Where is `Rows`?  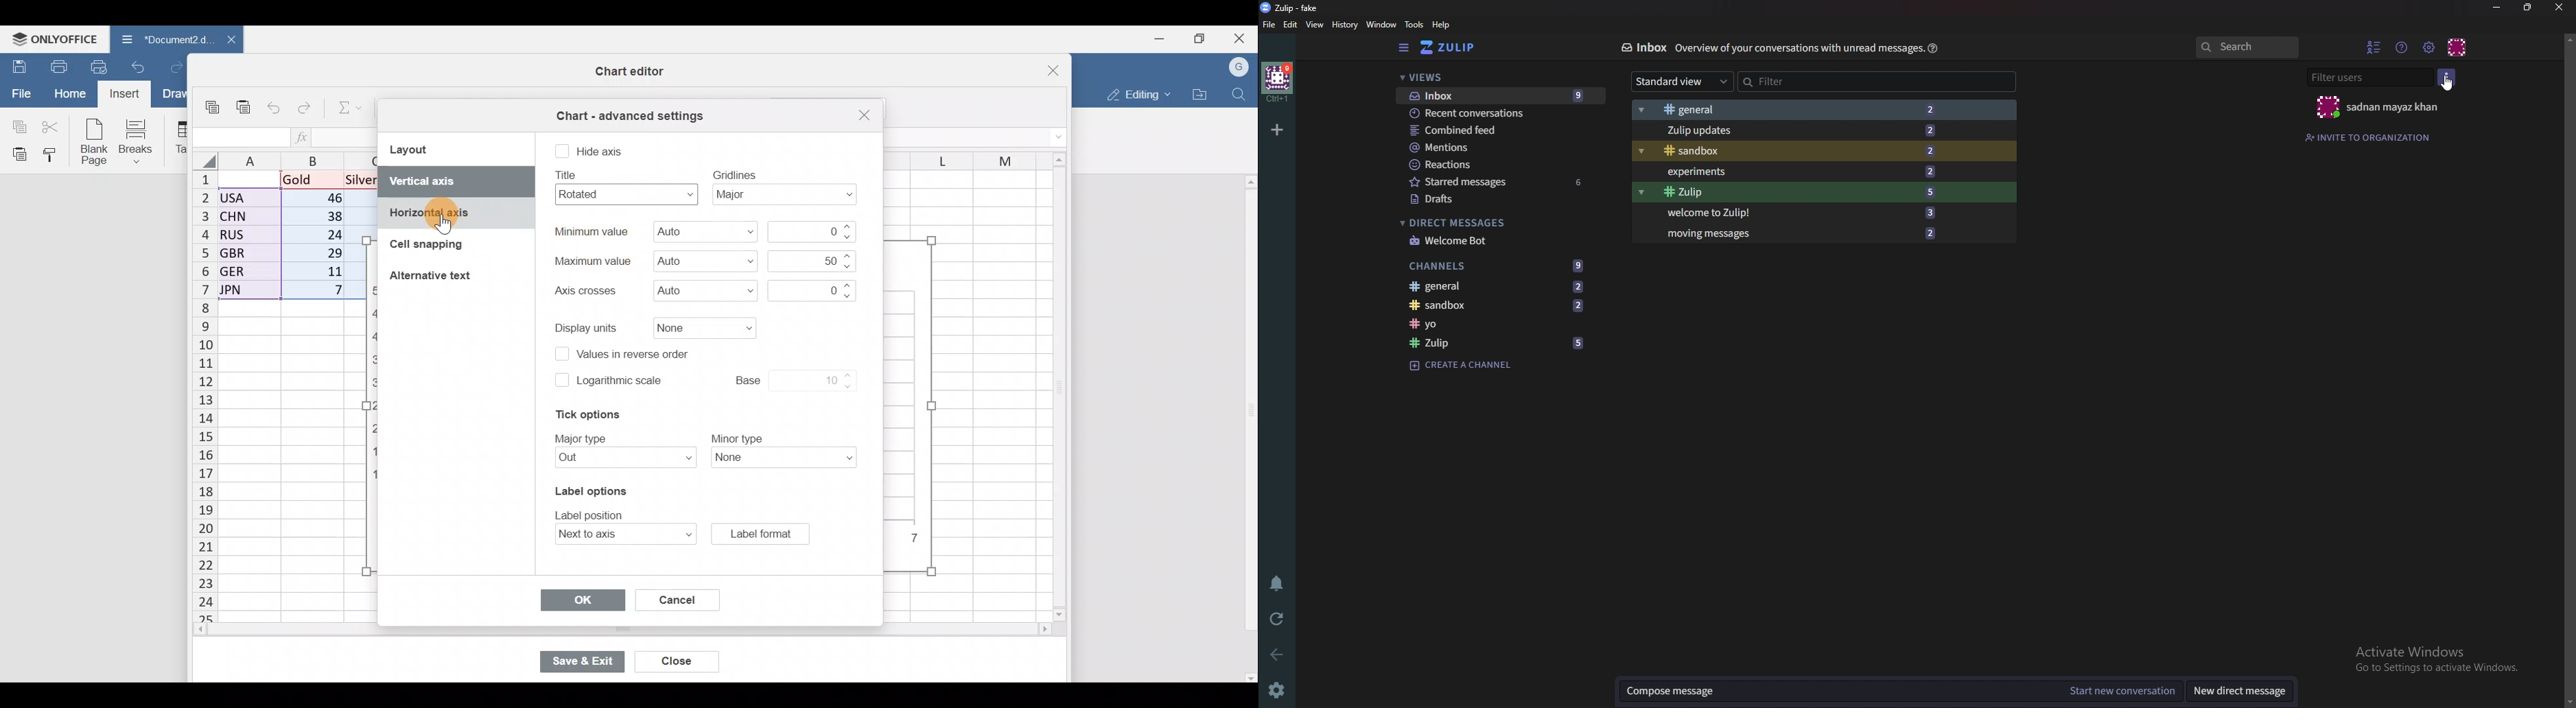
Rows is located at coordinates (197, 397).